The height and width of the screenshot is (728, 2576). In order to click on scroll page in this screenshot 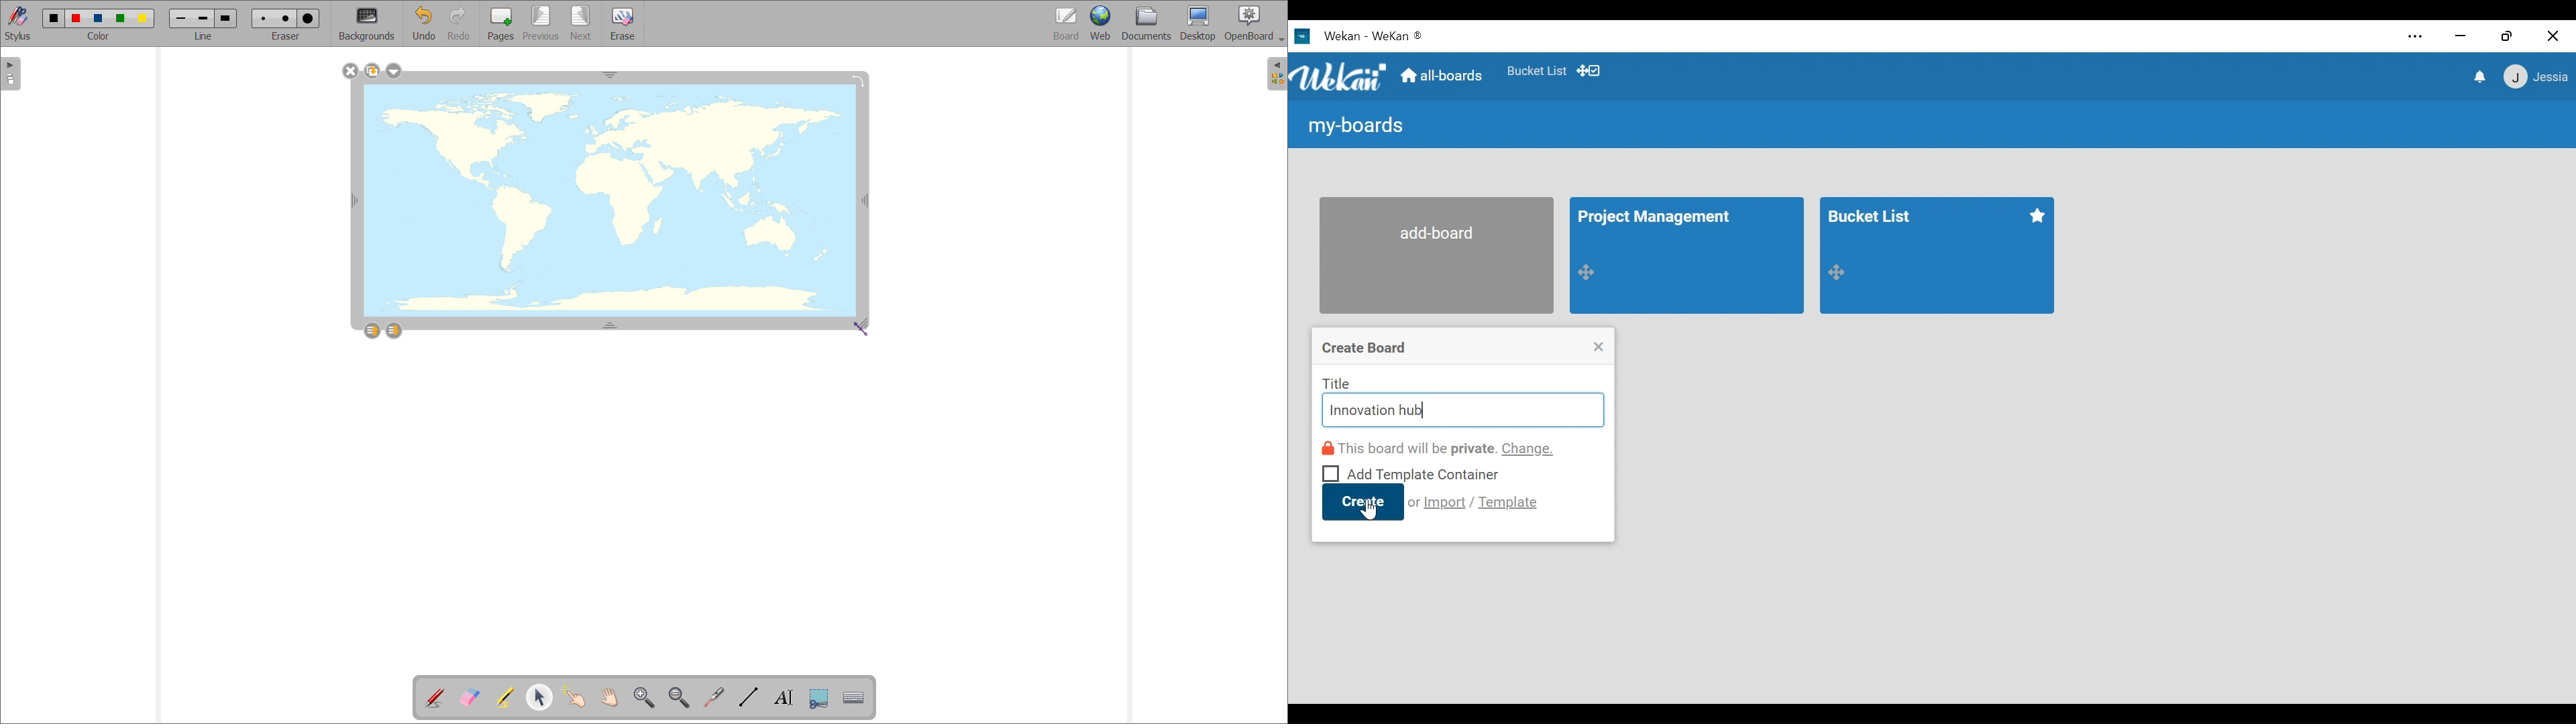, I will do `click(610, 697)`.